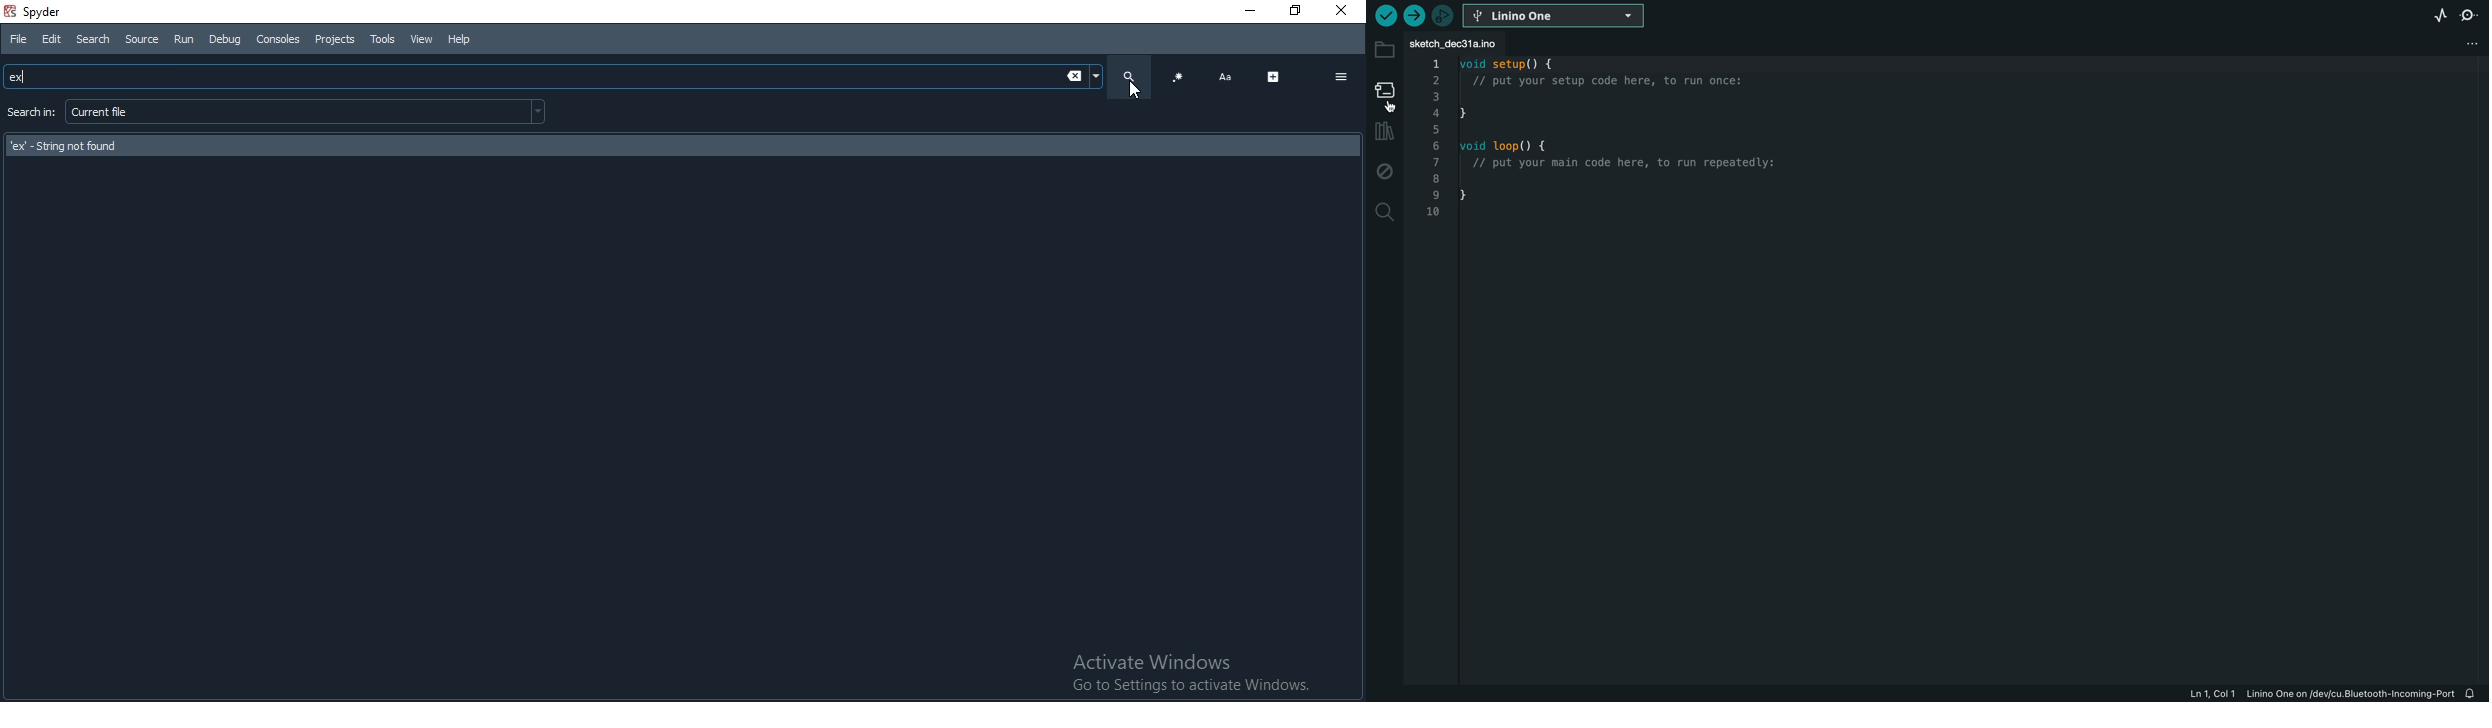 Image resolution: width=2492 pixels, height=728 pixels. Describe the element at coordinates (419, 39) in the screenshot. I see `View` at that location.